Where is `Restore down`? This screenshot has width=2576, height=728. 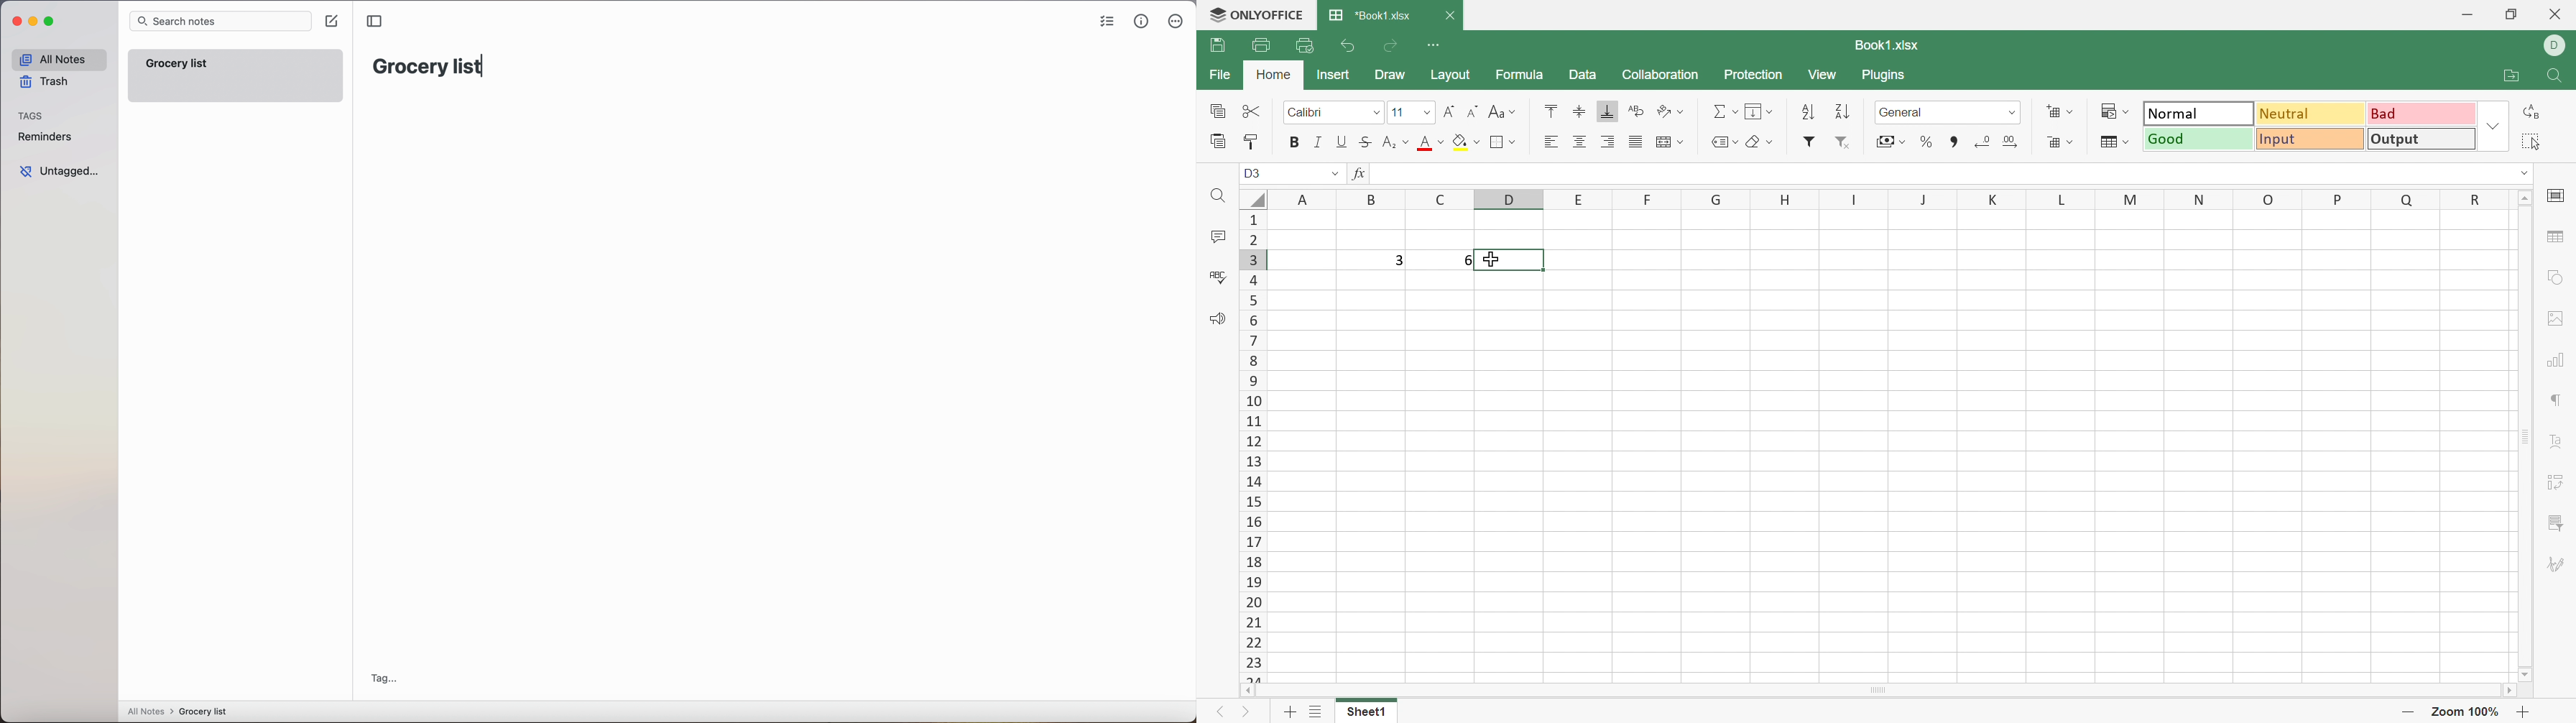 Restore down is located at coordinates (2516, 14).